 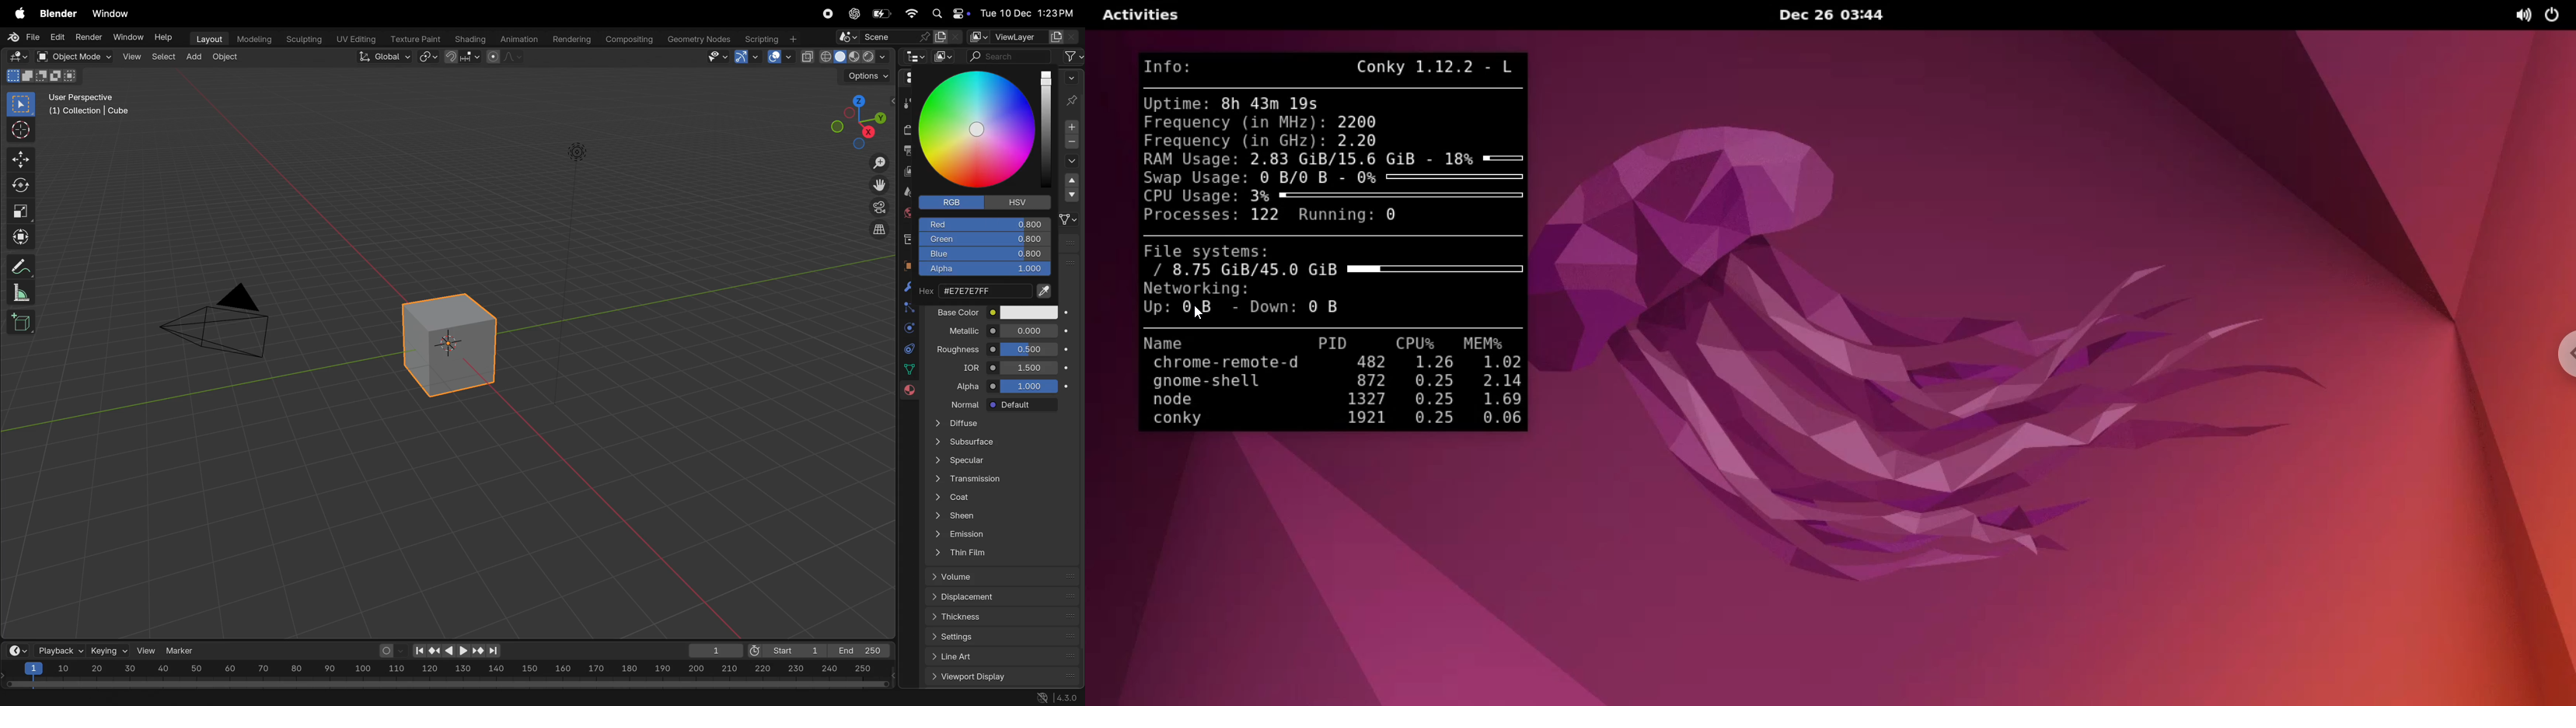 What do you see at coordinates (1024, 202) in the screenshot?
I see `hsv` at bounding box center [1024, 202].